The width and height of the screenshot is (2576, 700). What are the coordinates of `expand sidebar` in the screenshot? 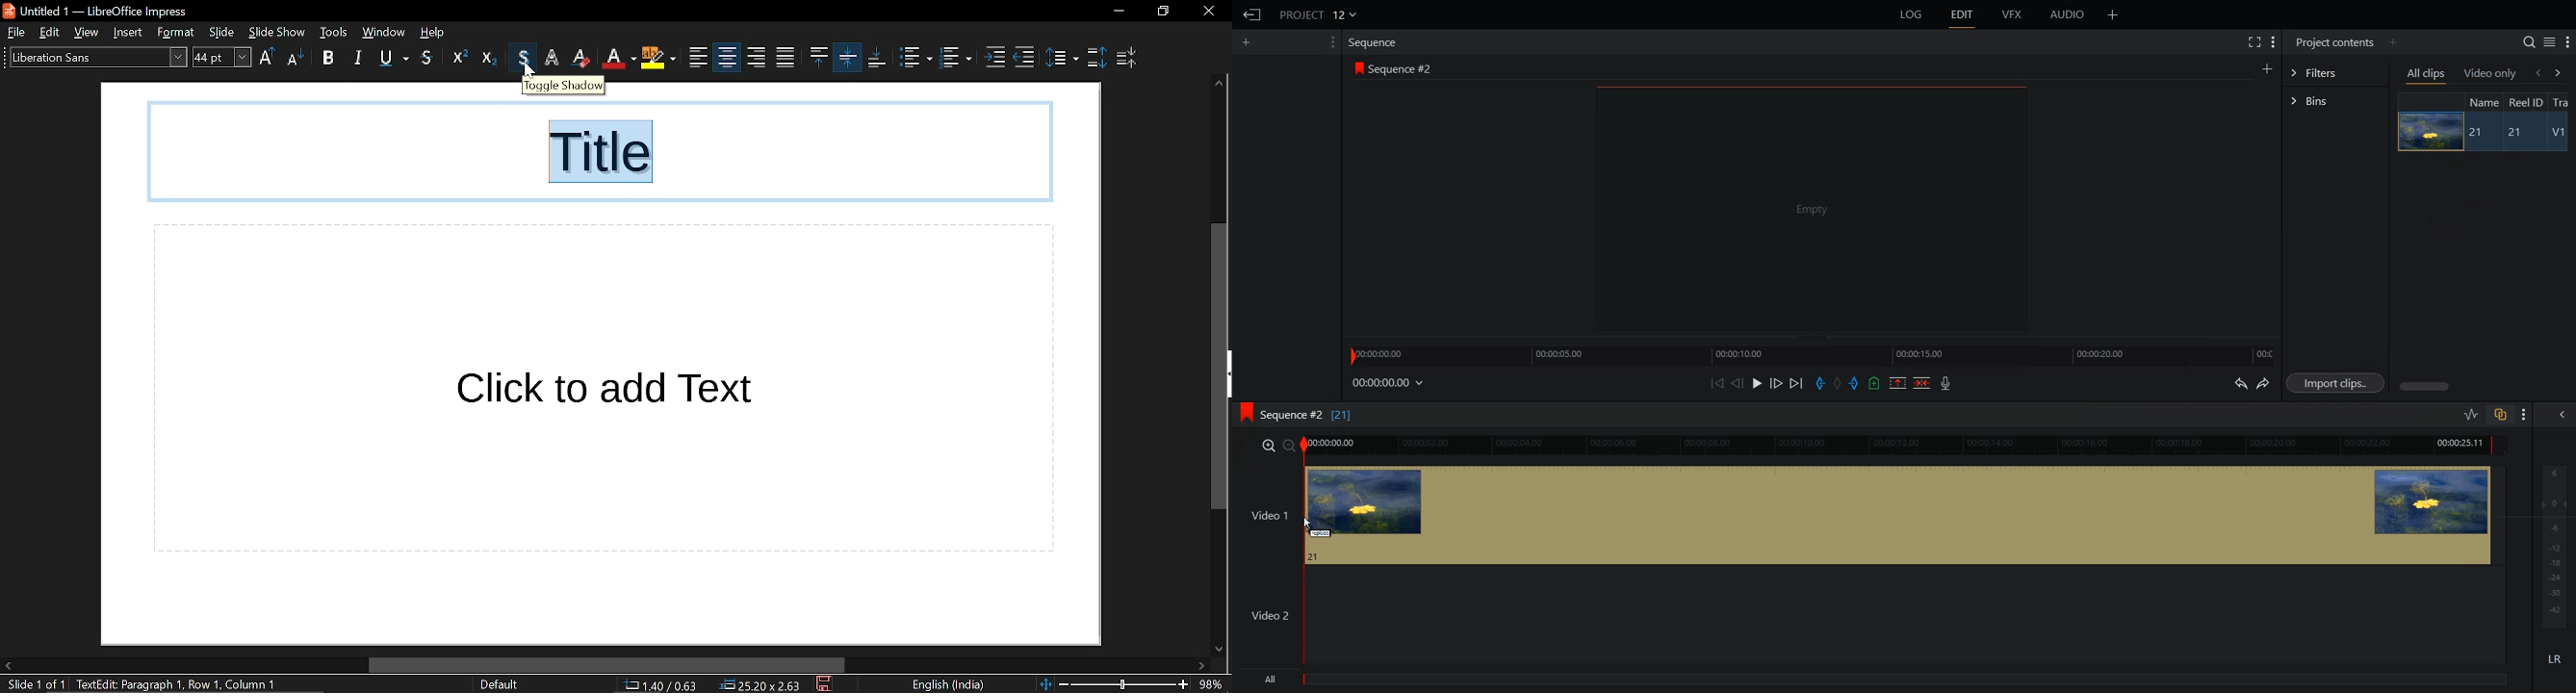 It's located at (1227, 374).